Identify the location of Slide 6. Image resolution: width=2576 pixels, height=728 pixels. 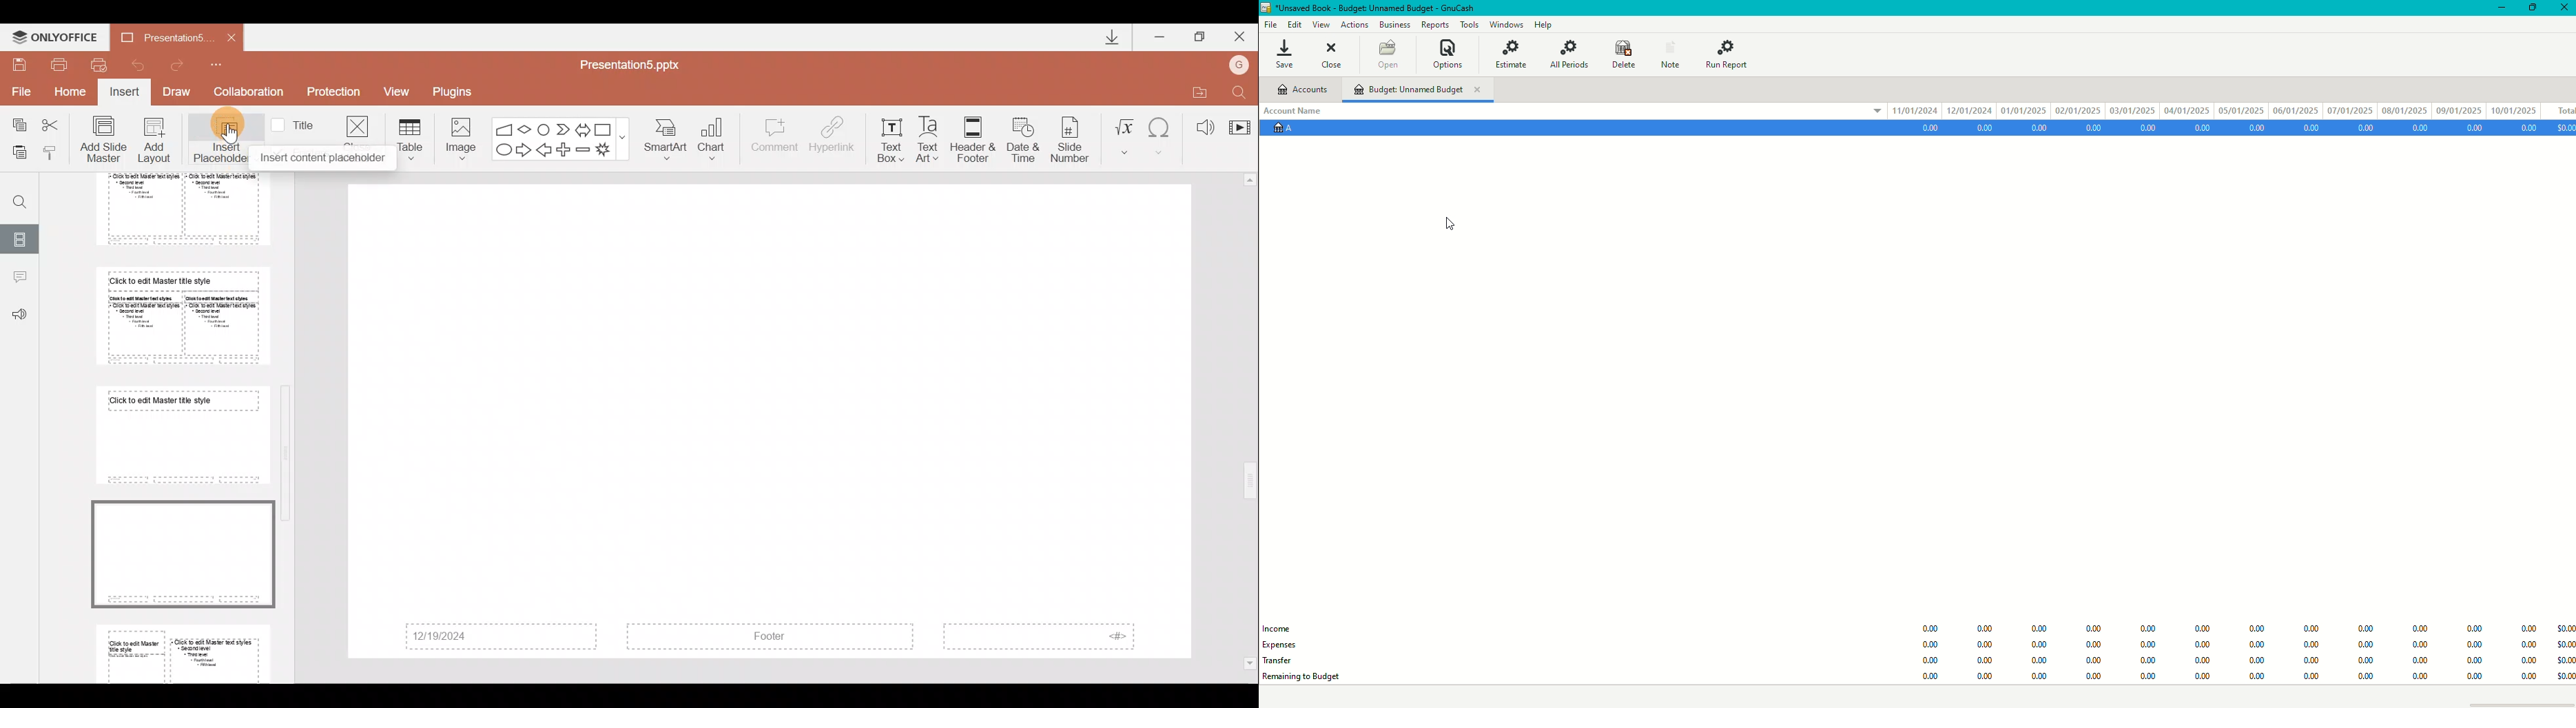
(178, 315).